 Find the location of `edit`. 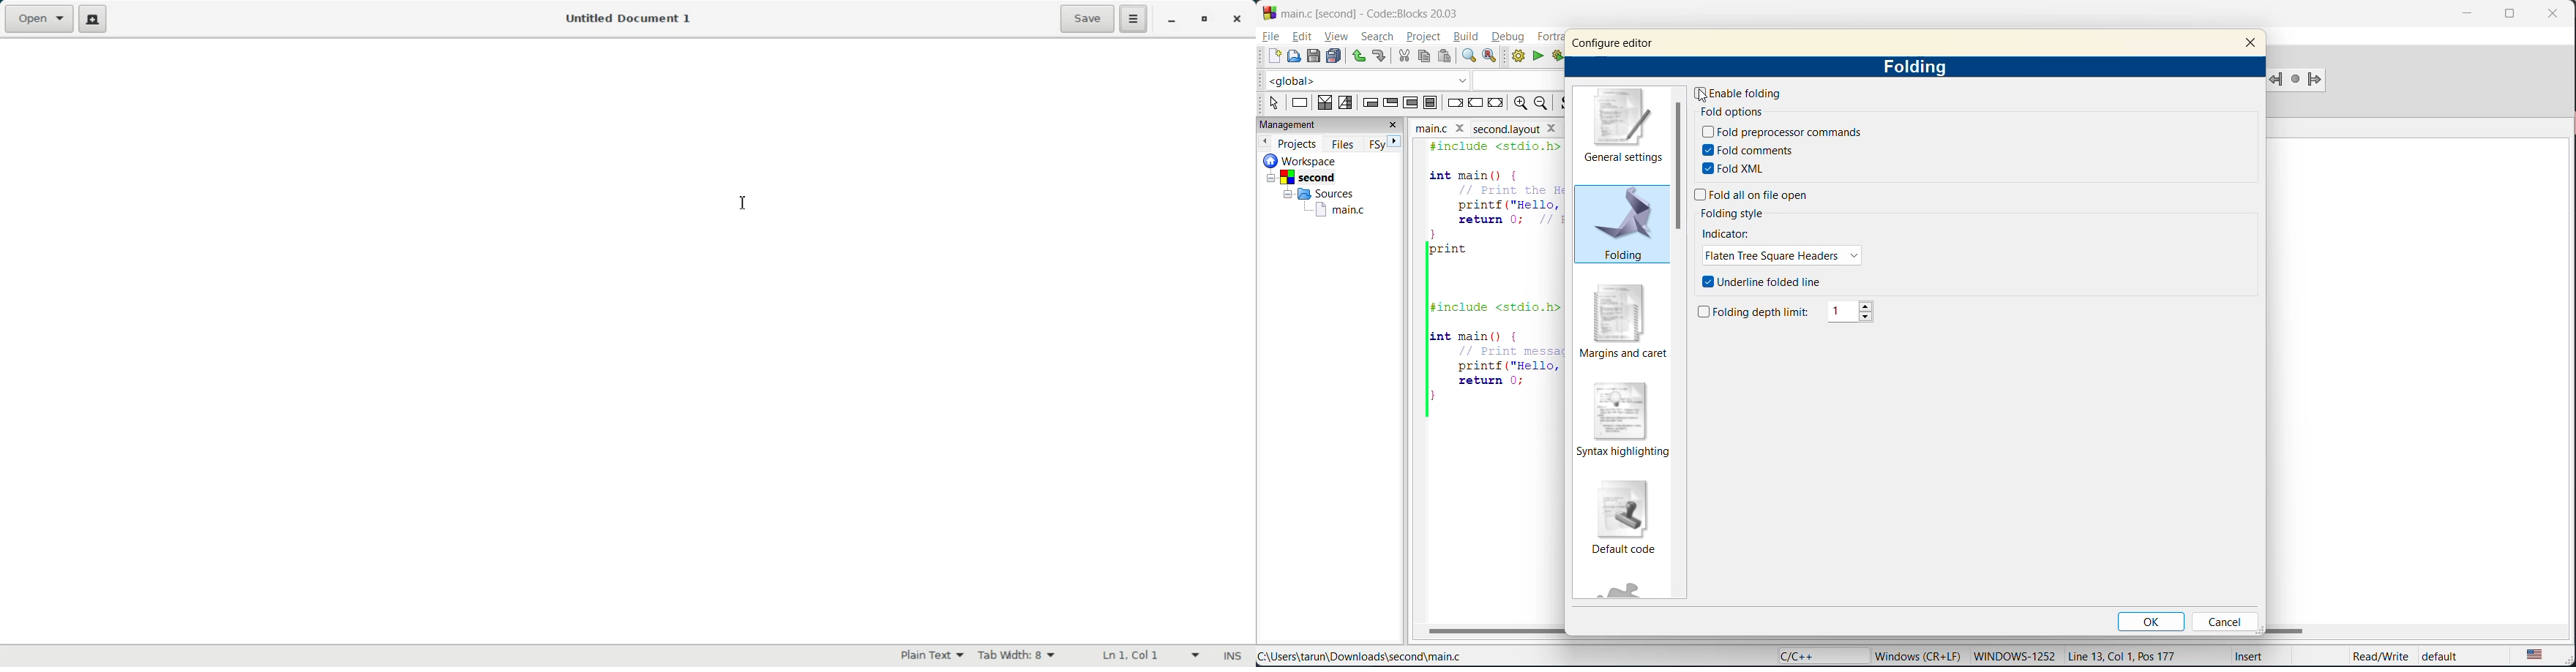

edit is located at coordinates (1304, 38).